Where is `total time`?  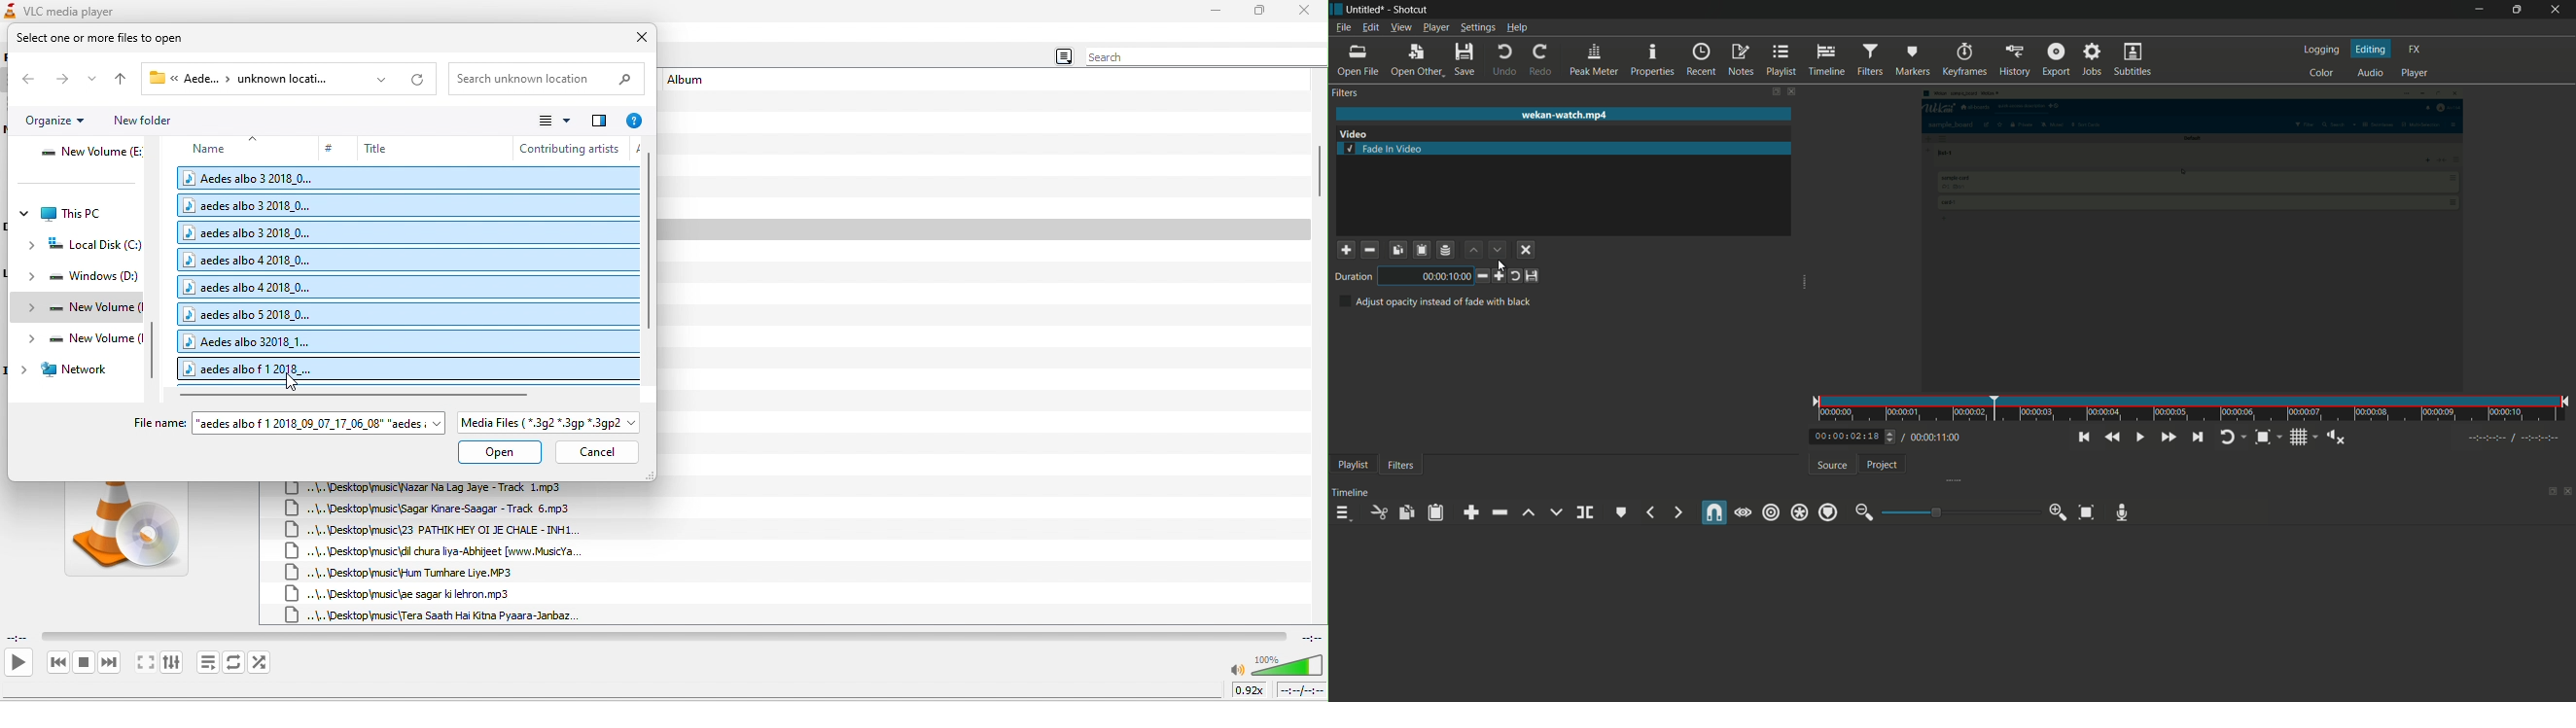 total time is located at coordinates (1309, 637).